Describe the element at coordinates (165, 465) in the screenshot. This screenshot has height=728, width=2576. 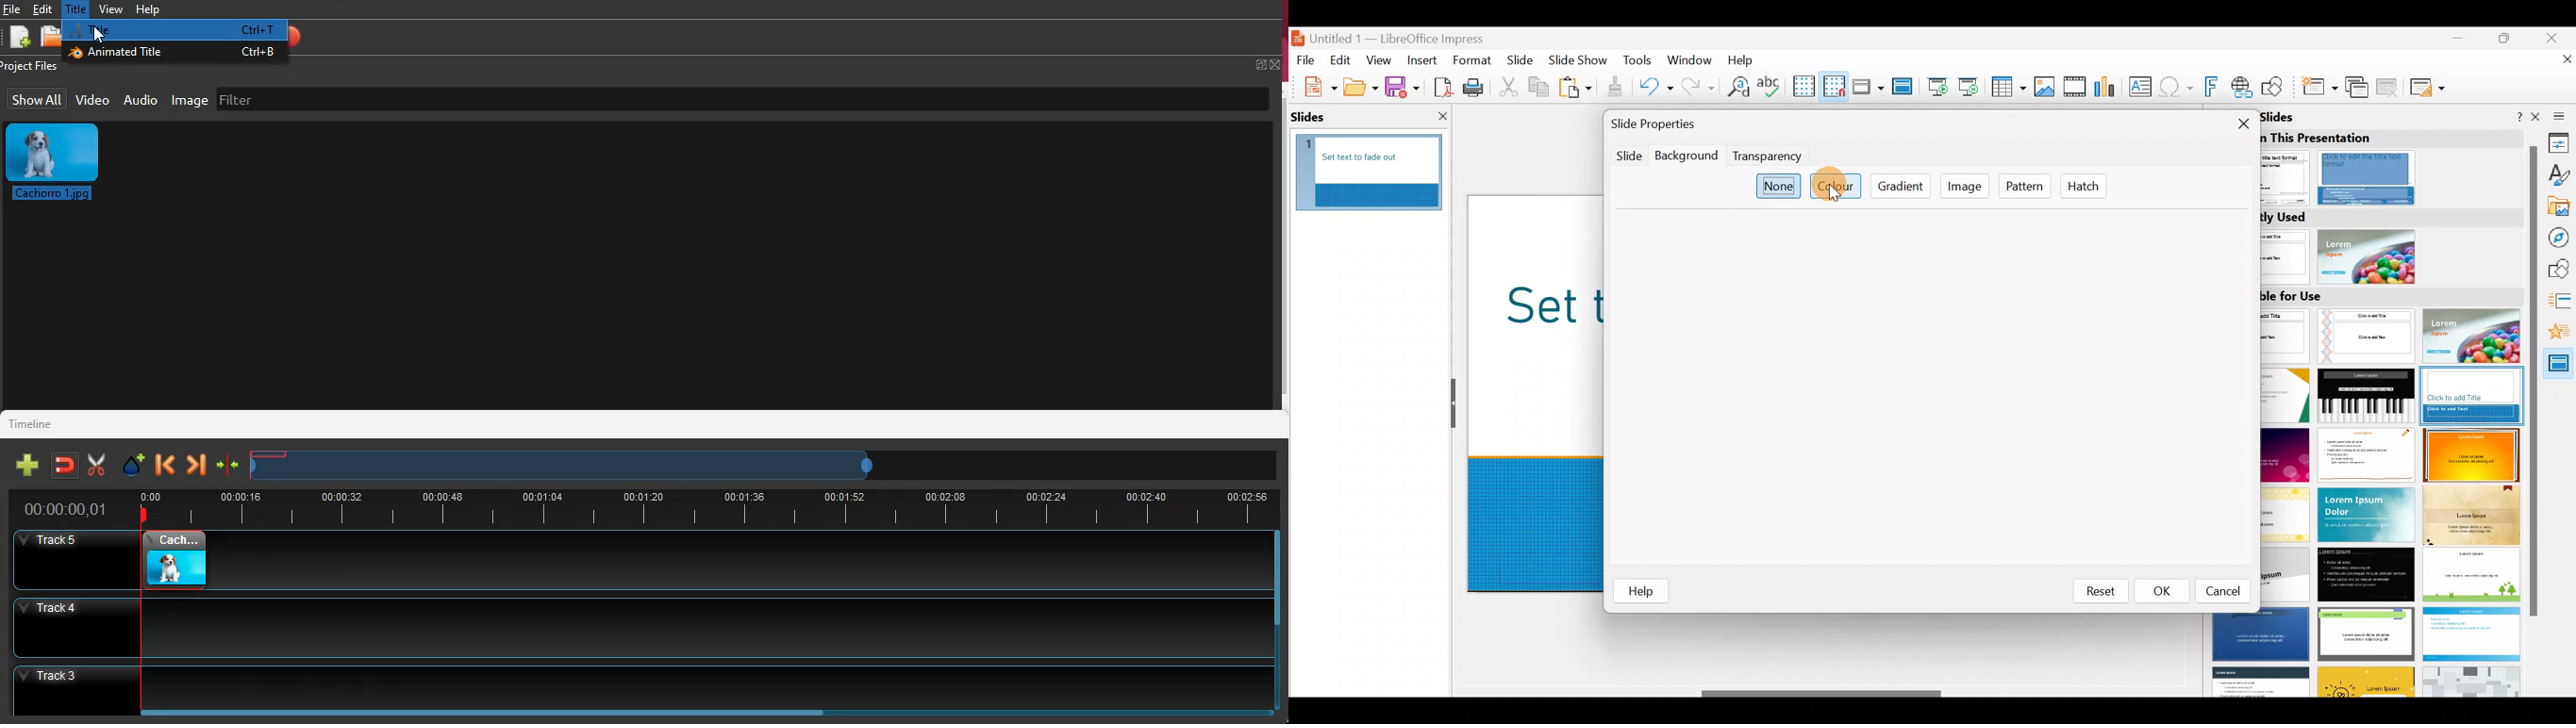
I see `back` at that location.